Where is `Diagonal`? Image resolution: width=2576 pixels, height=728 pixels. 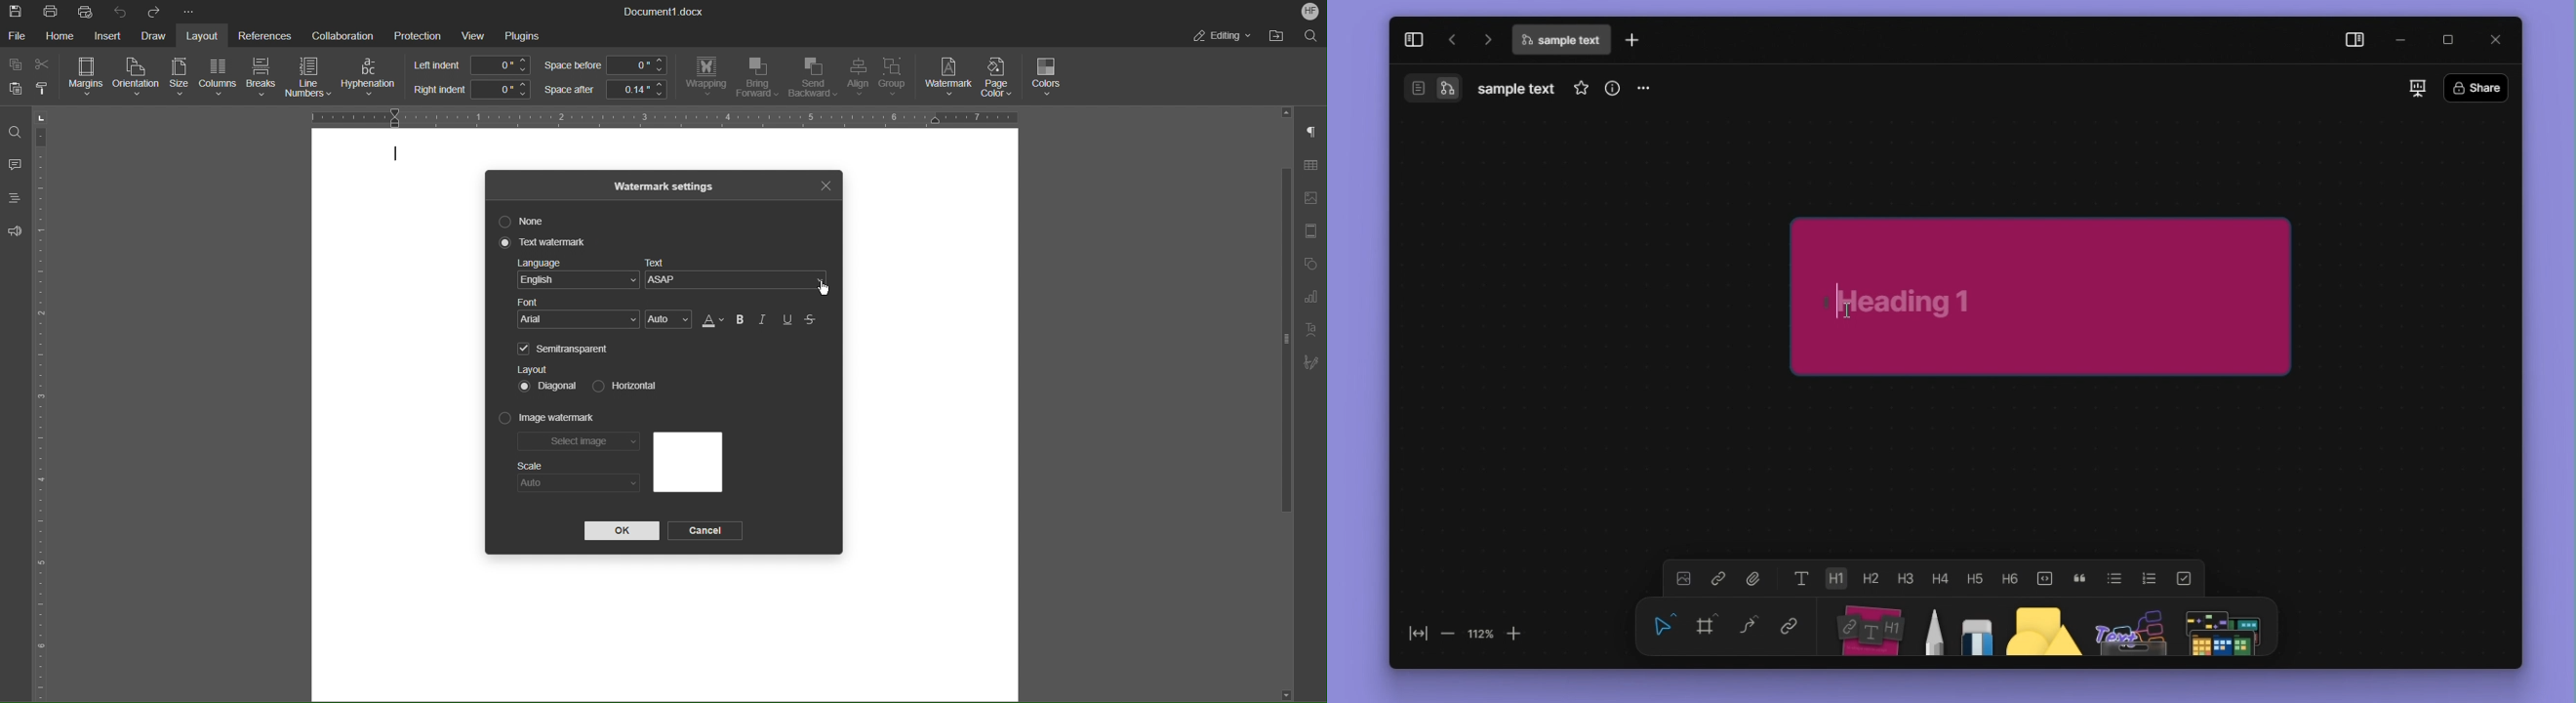 Diagonal is located at coordinates (549, 385).